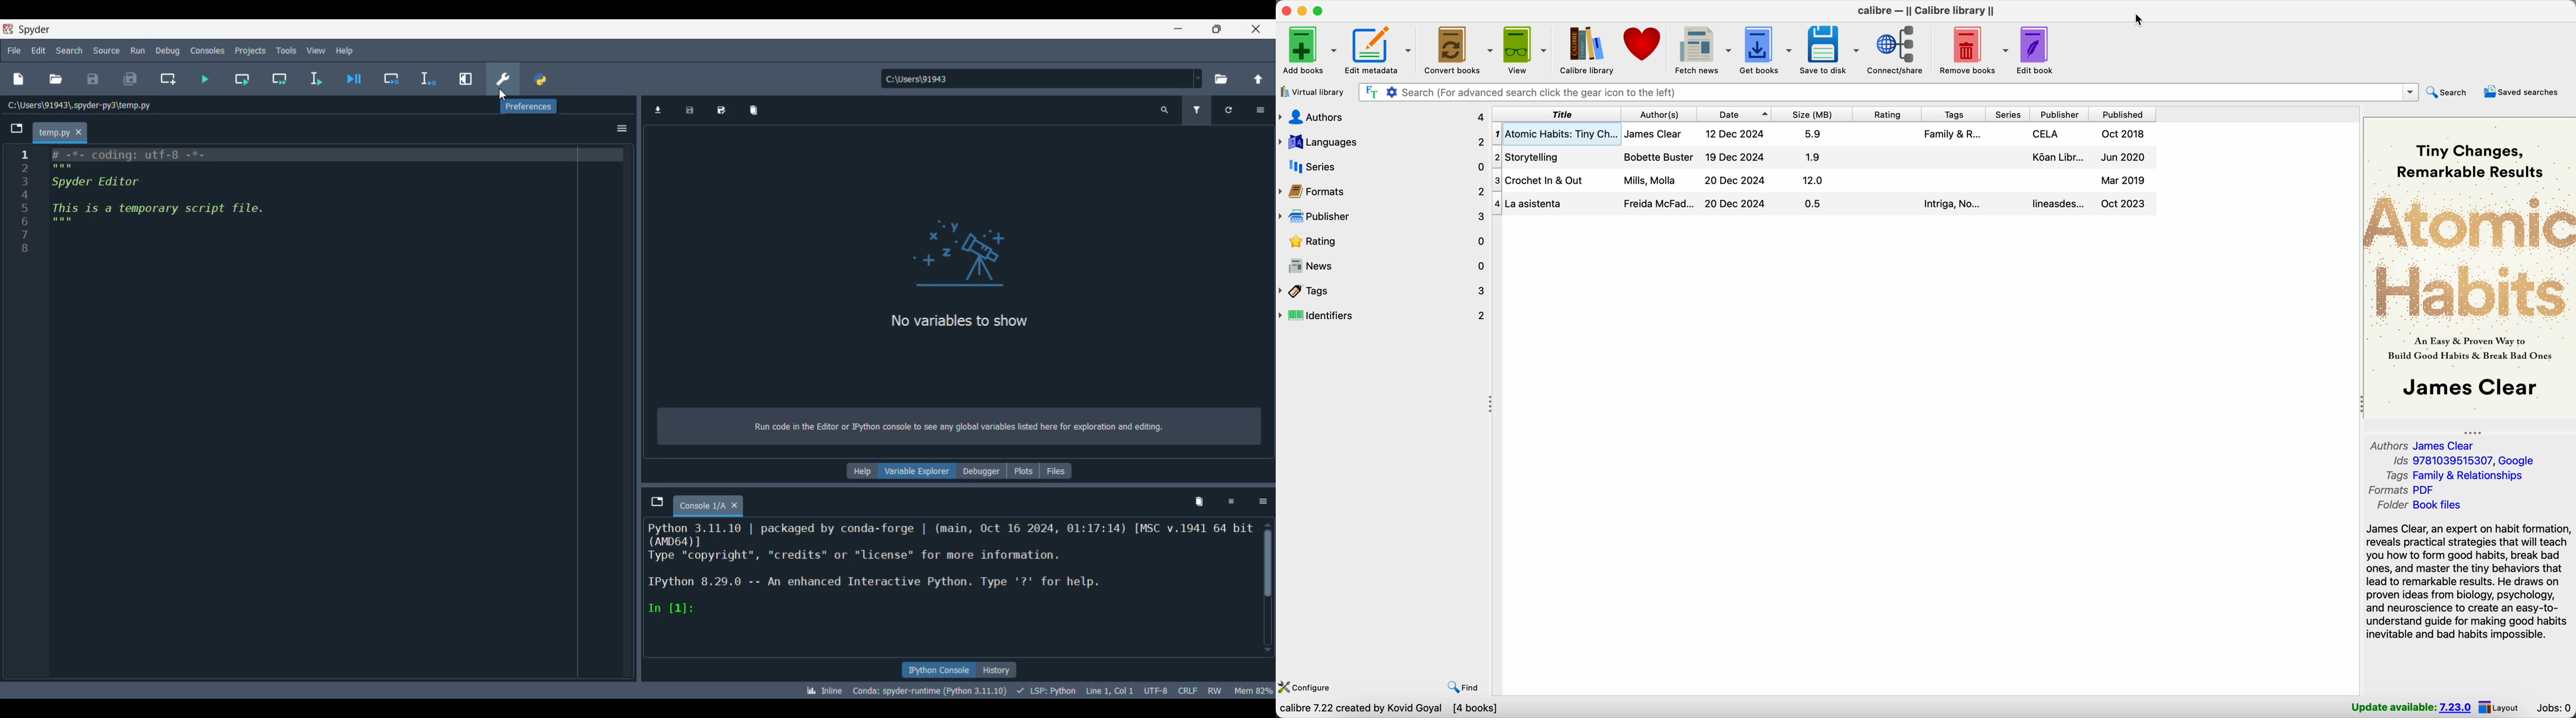  What do you see at coordinates (504, 79) in the screenshot?
I see `Preferences` at bounding box center [504, 79].